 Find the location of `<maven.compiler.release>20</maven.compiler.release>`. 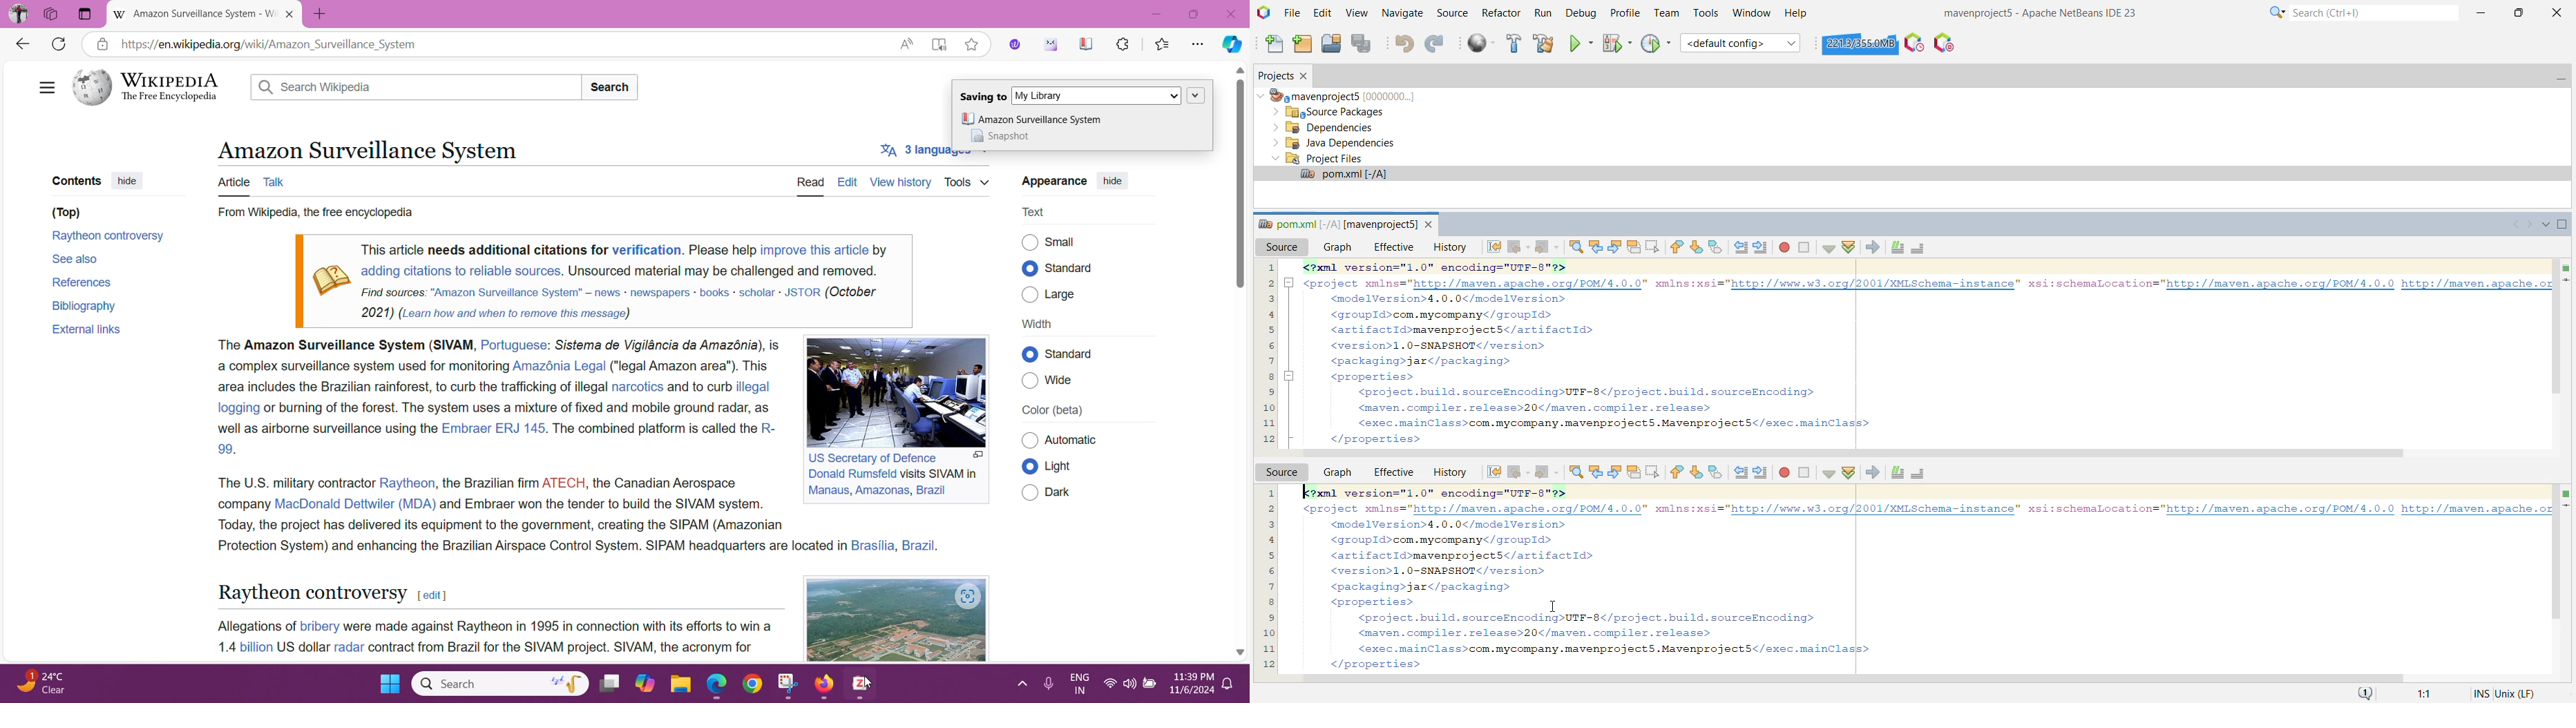

<maven.compiler.release>20</maven.compiler.release> is located at coordinates (1540, 634).